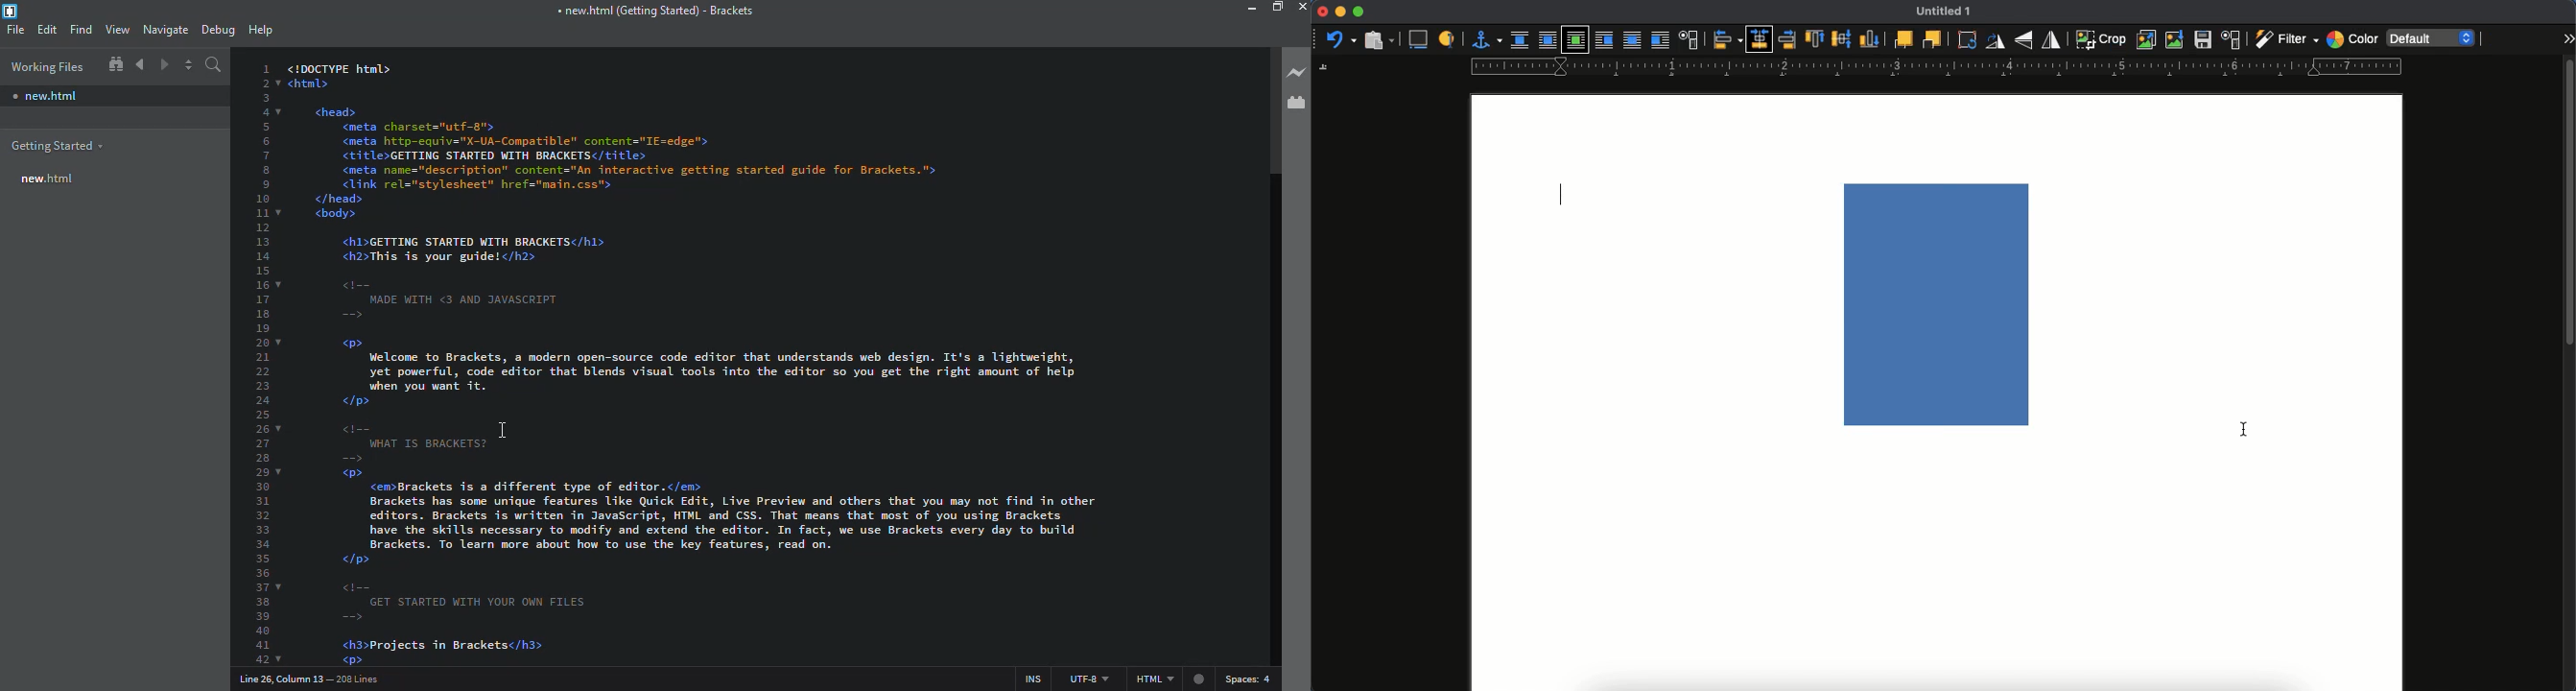  What do you see at coordinates (1247, 9) in the screenshot?
I see `minimize` at bounding box center [1247, 9].